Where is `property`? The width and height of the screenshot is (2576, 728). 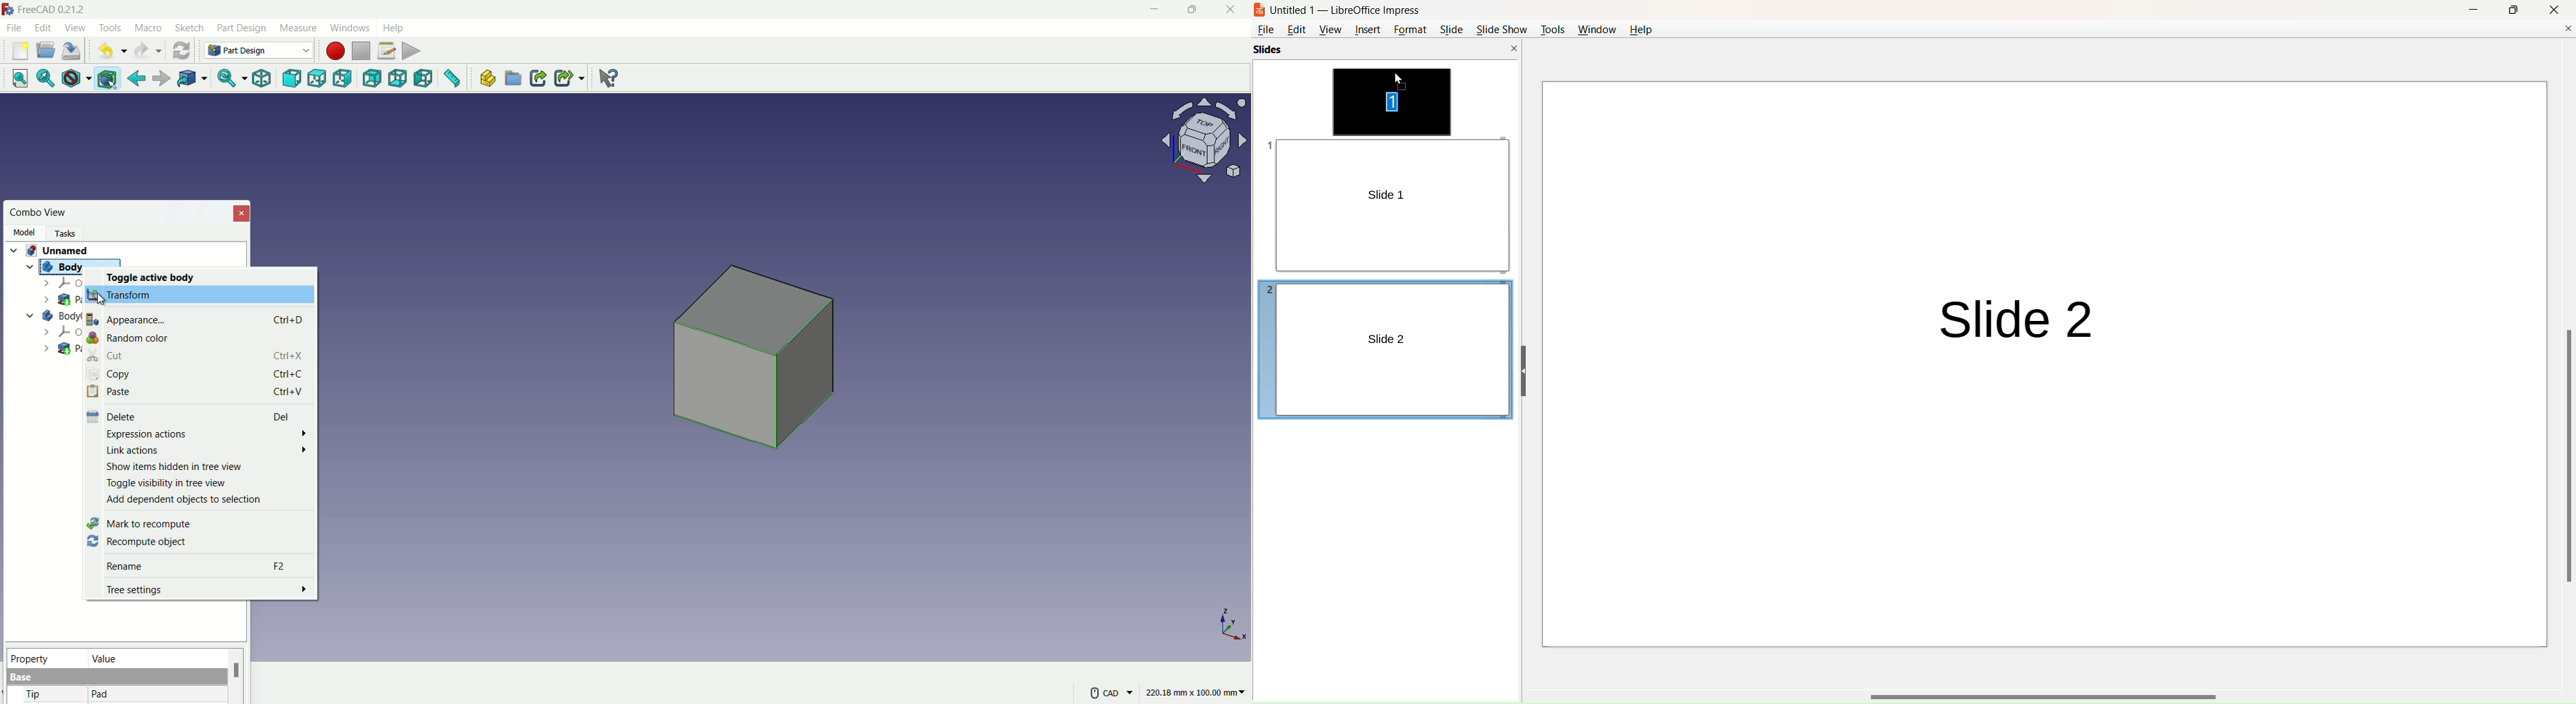 property is located at coordinates (45, 657).